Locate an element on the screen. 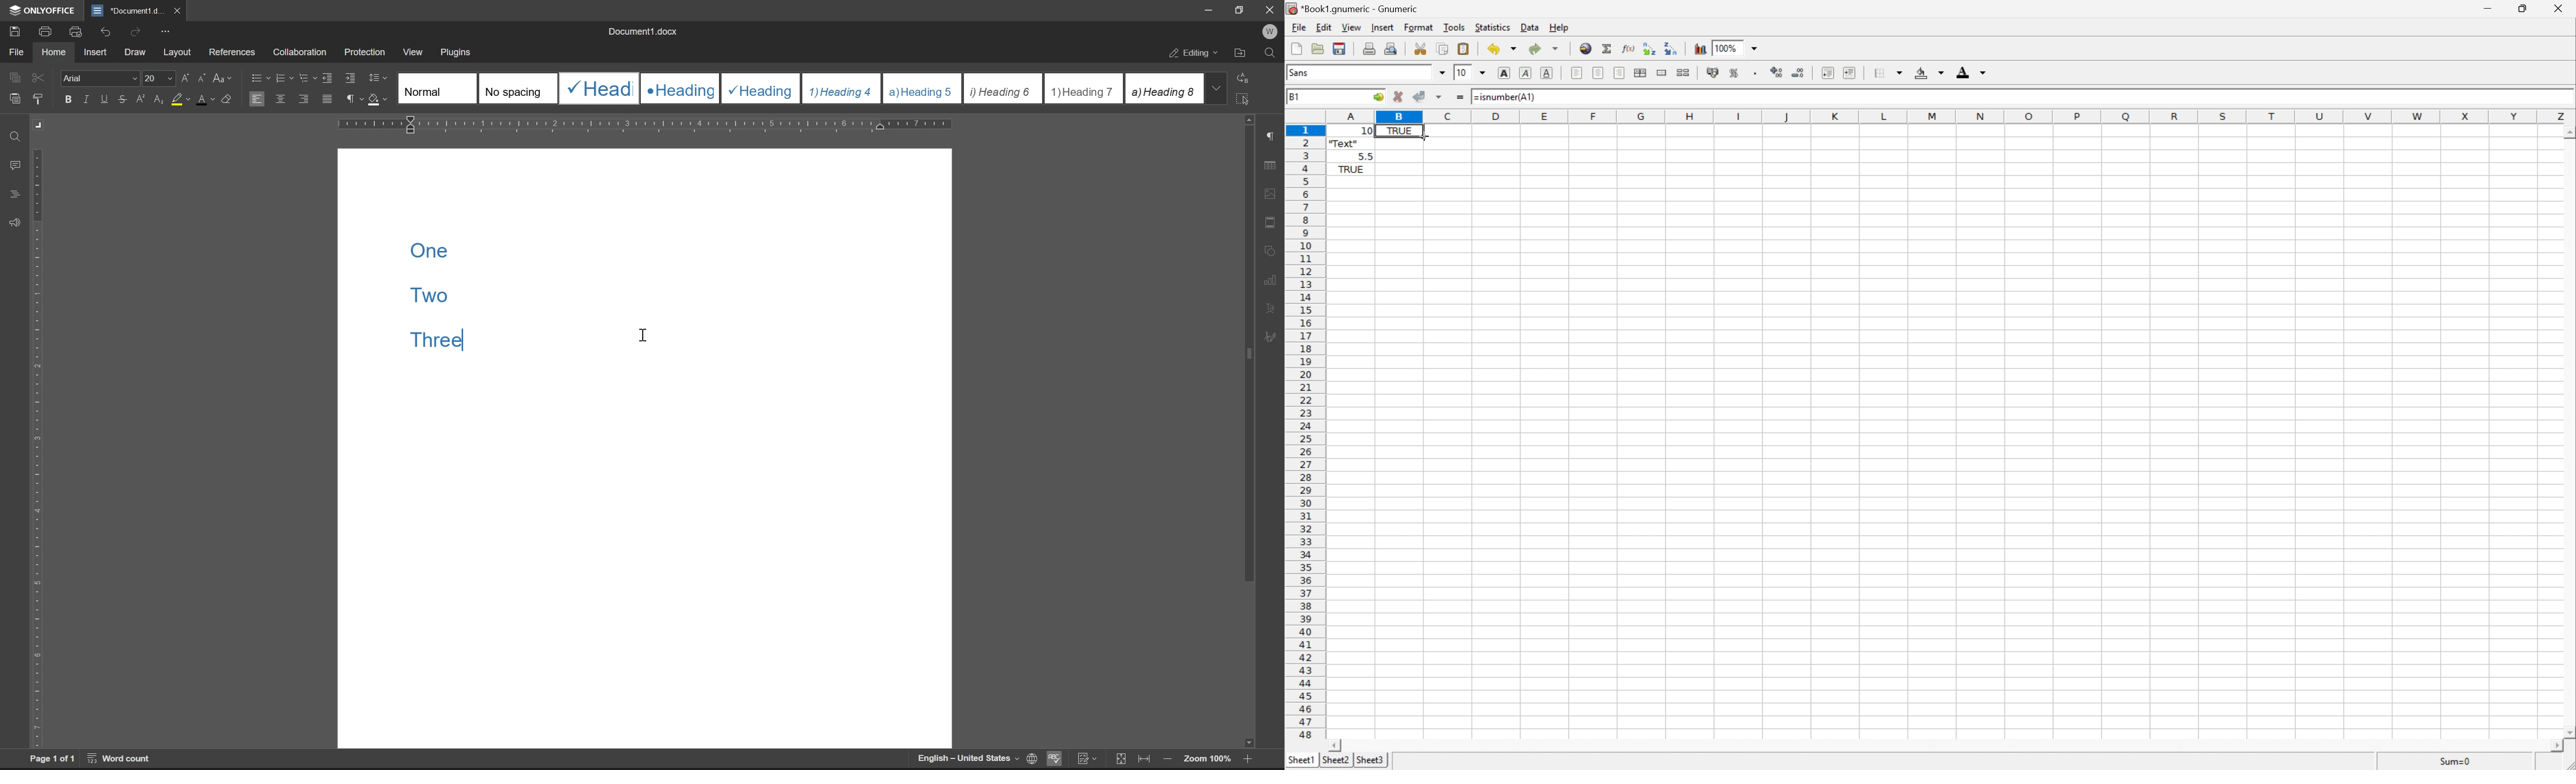  W is located at coordinates (1272, 32).